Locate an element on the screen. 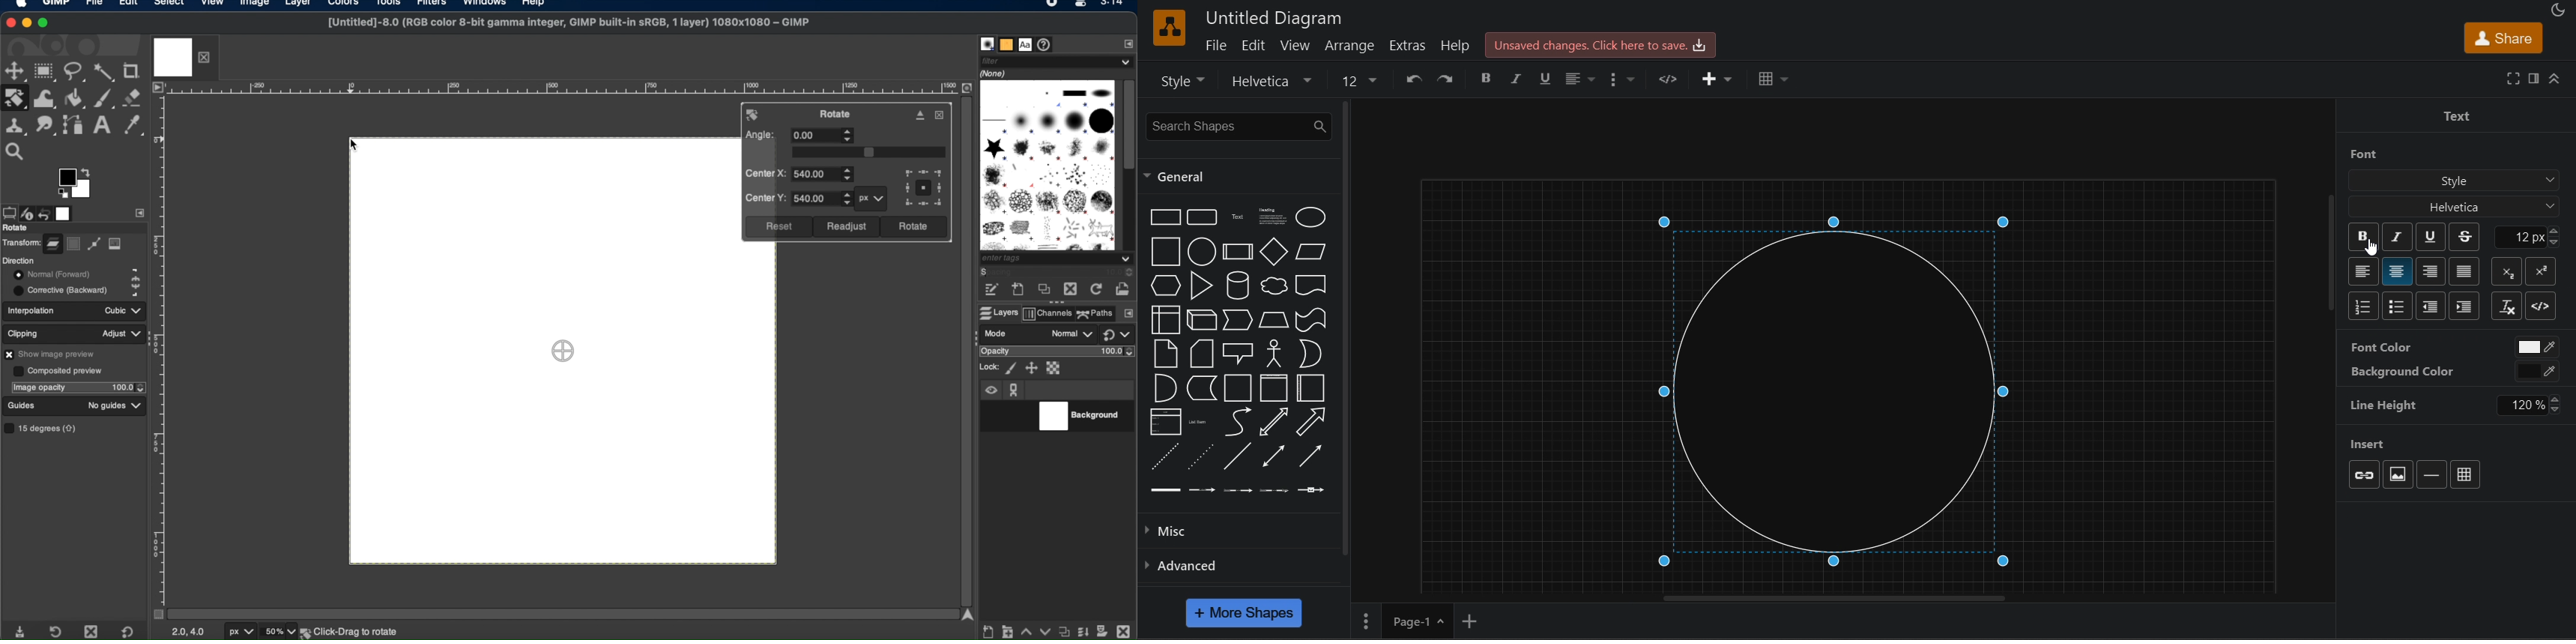 The height and width of the screenshot is (644, 2576). help is located at coordinates (534, 5).